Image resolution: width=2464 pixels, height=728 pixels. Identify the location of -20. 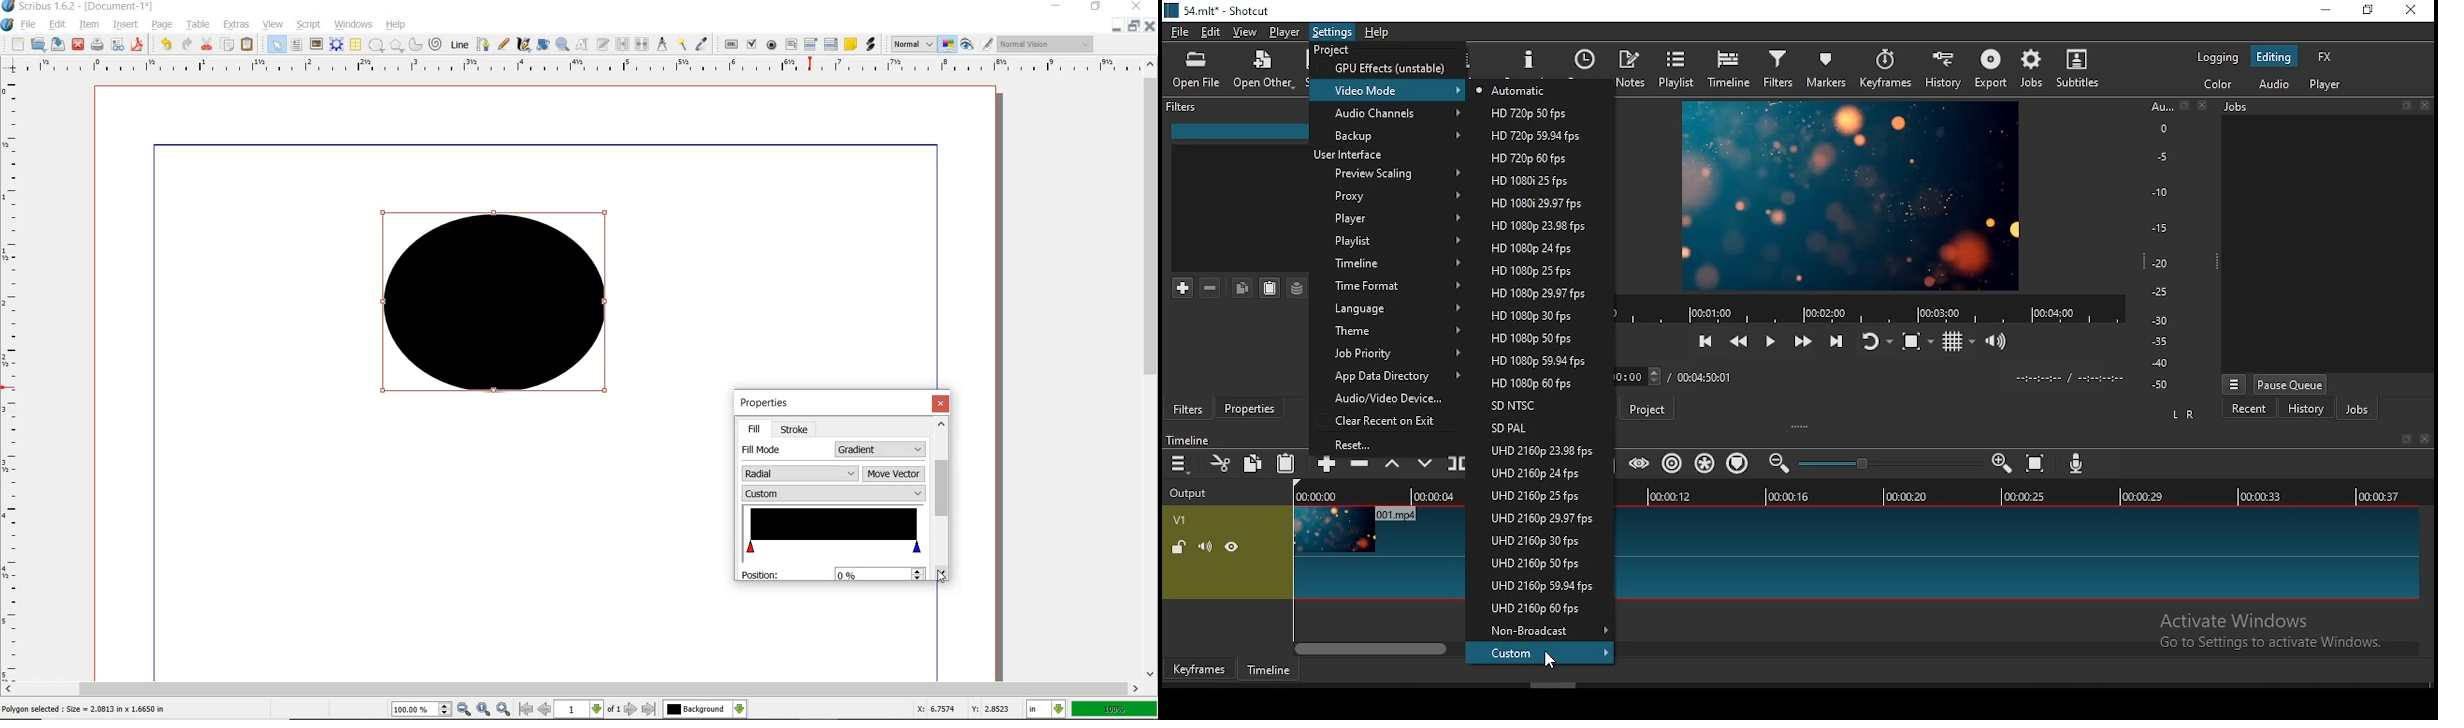
(2160, 263).